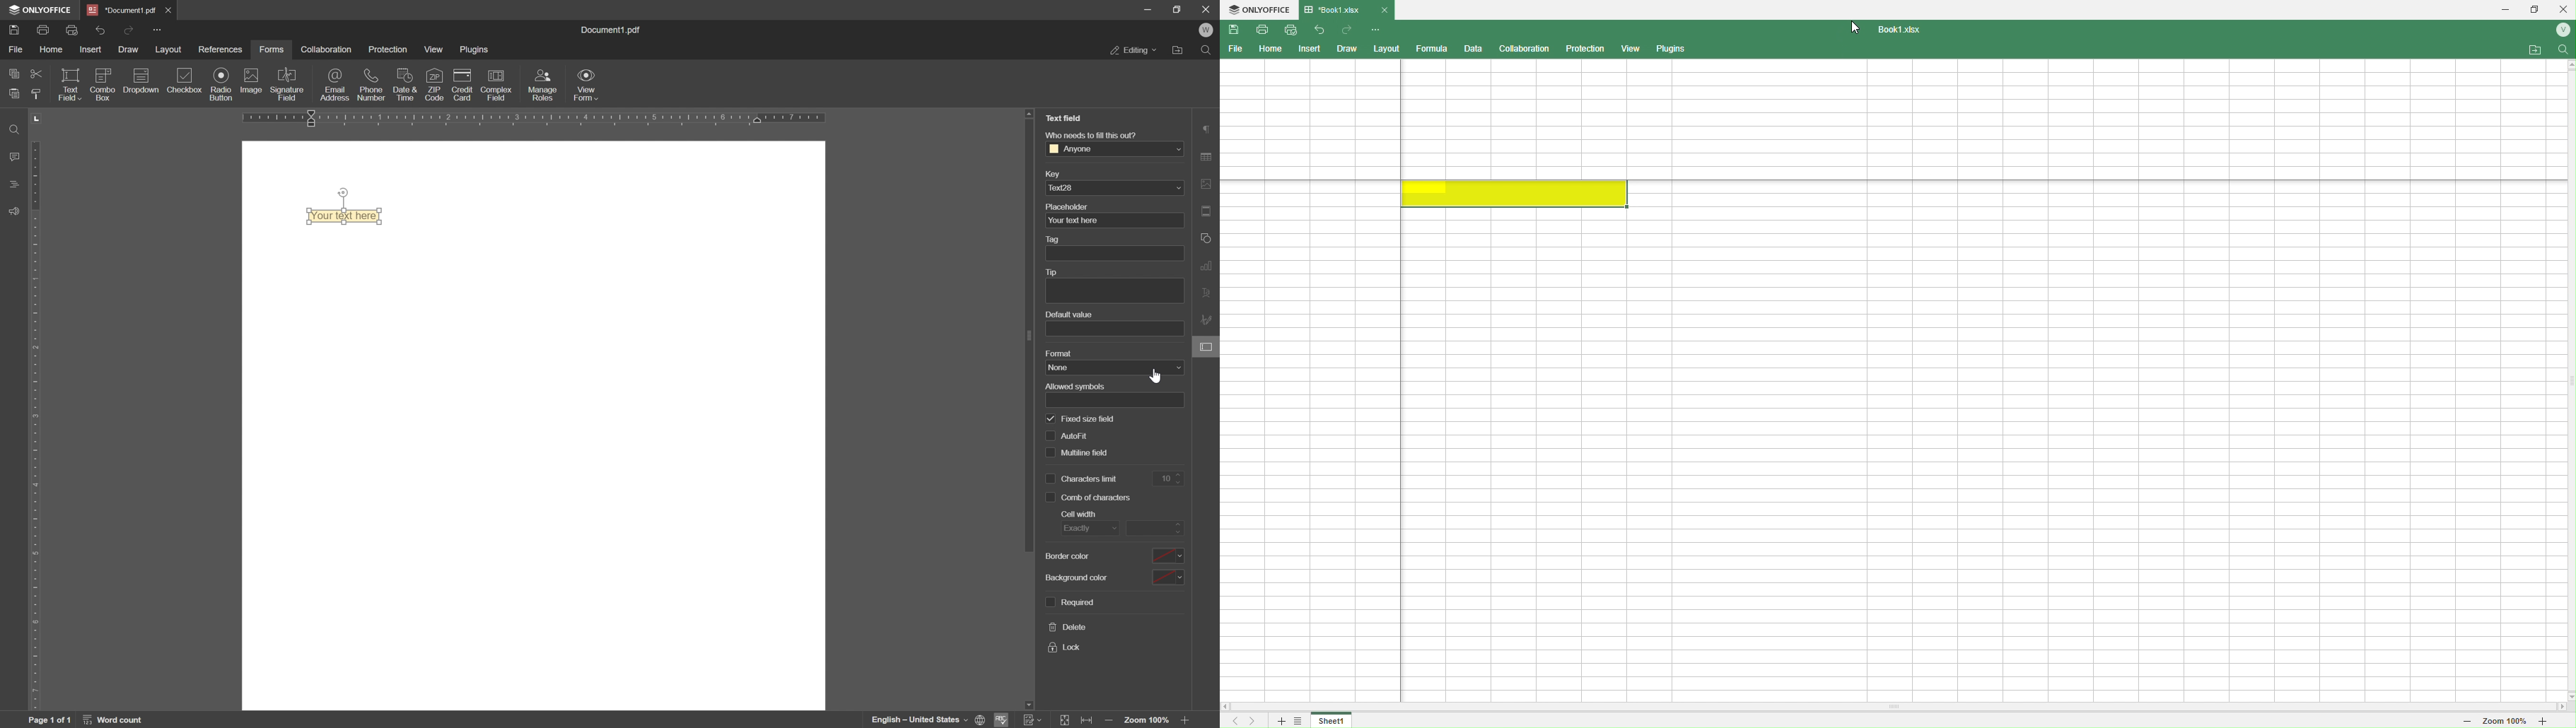 The image size is (2576, 728). Describe the element at coordinates (1054, 173) in the screenshot. I see `key` at that location.